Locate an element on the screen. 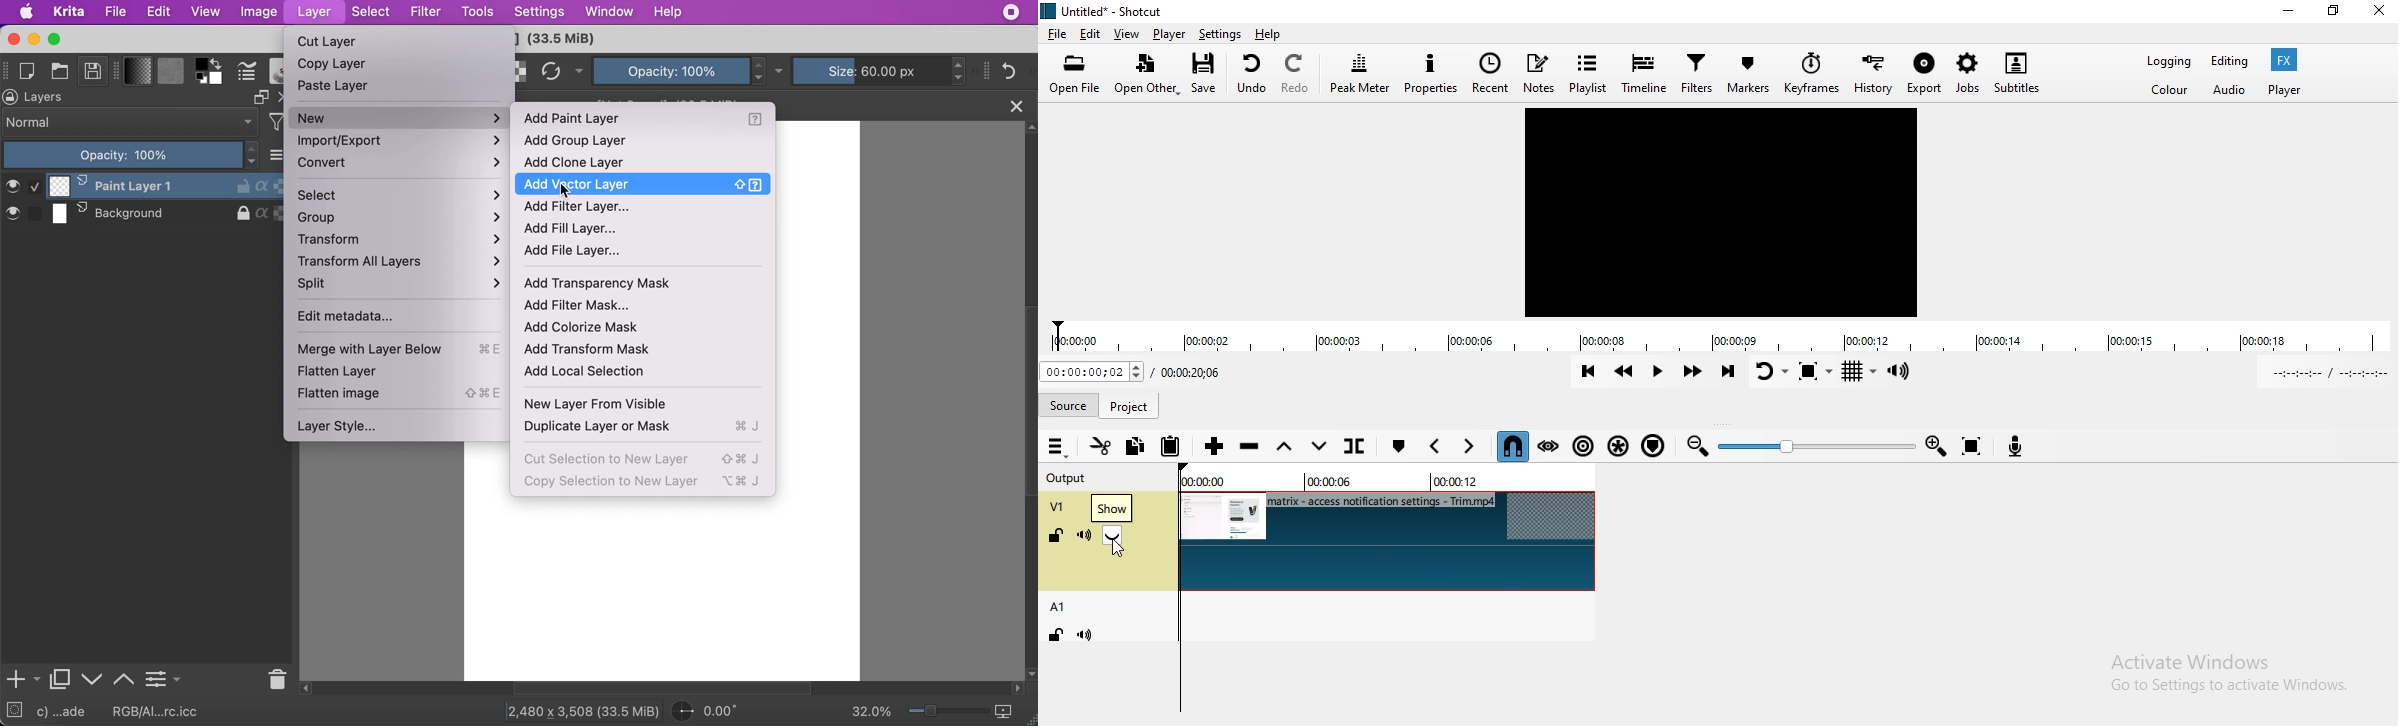 The image size is (2408, 728). tools is located at coordinates (478, 12).